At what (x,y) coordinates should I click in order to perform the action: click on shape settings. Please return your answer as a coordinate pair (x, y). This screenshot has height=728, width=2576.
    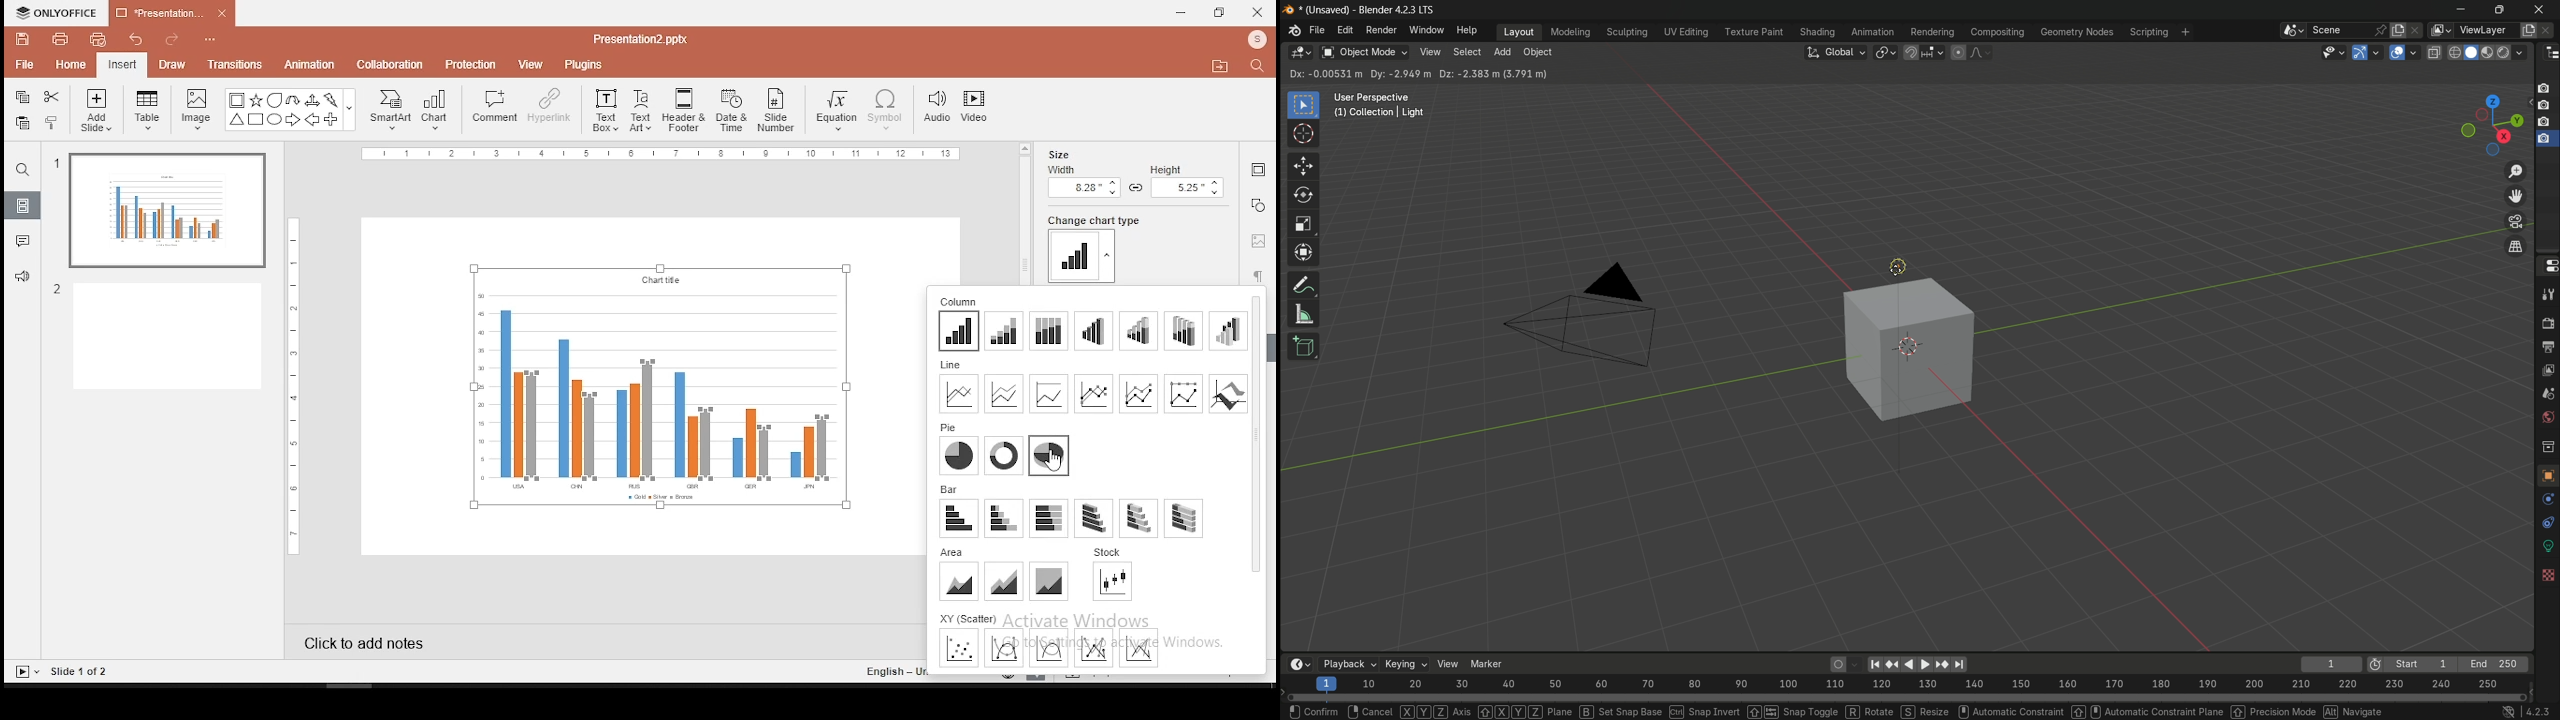
    Looking at the image, I should click on (1257, 205).